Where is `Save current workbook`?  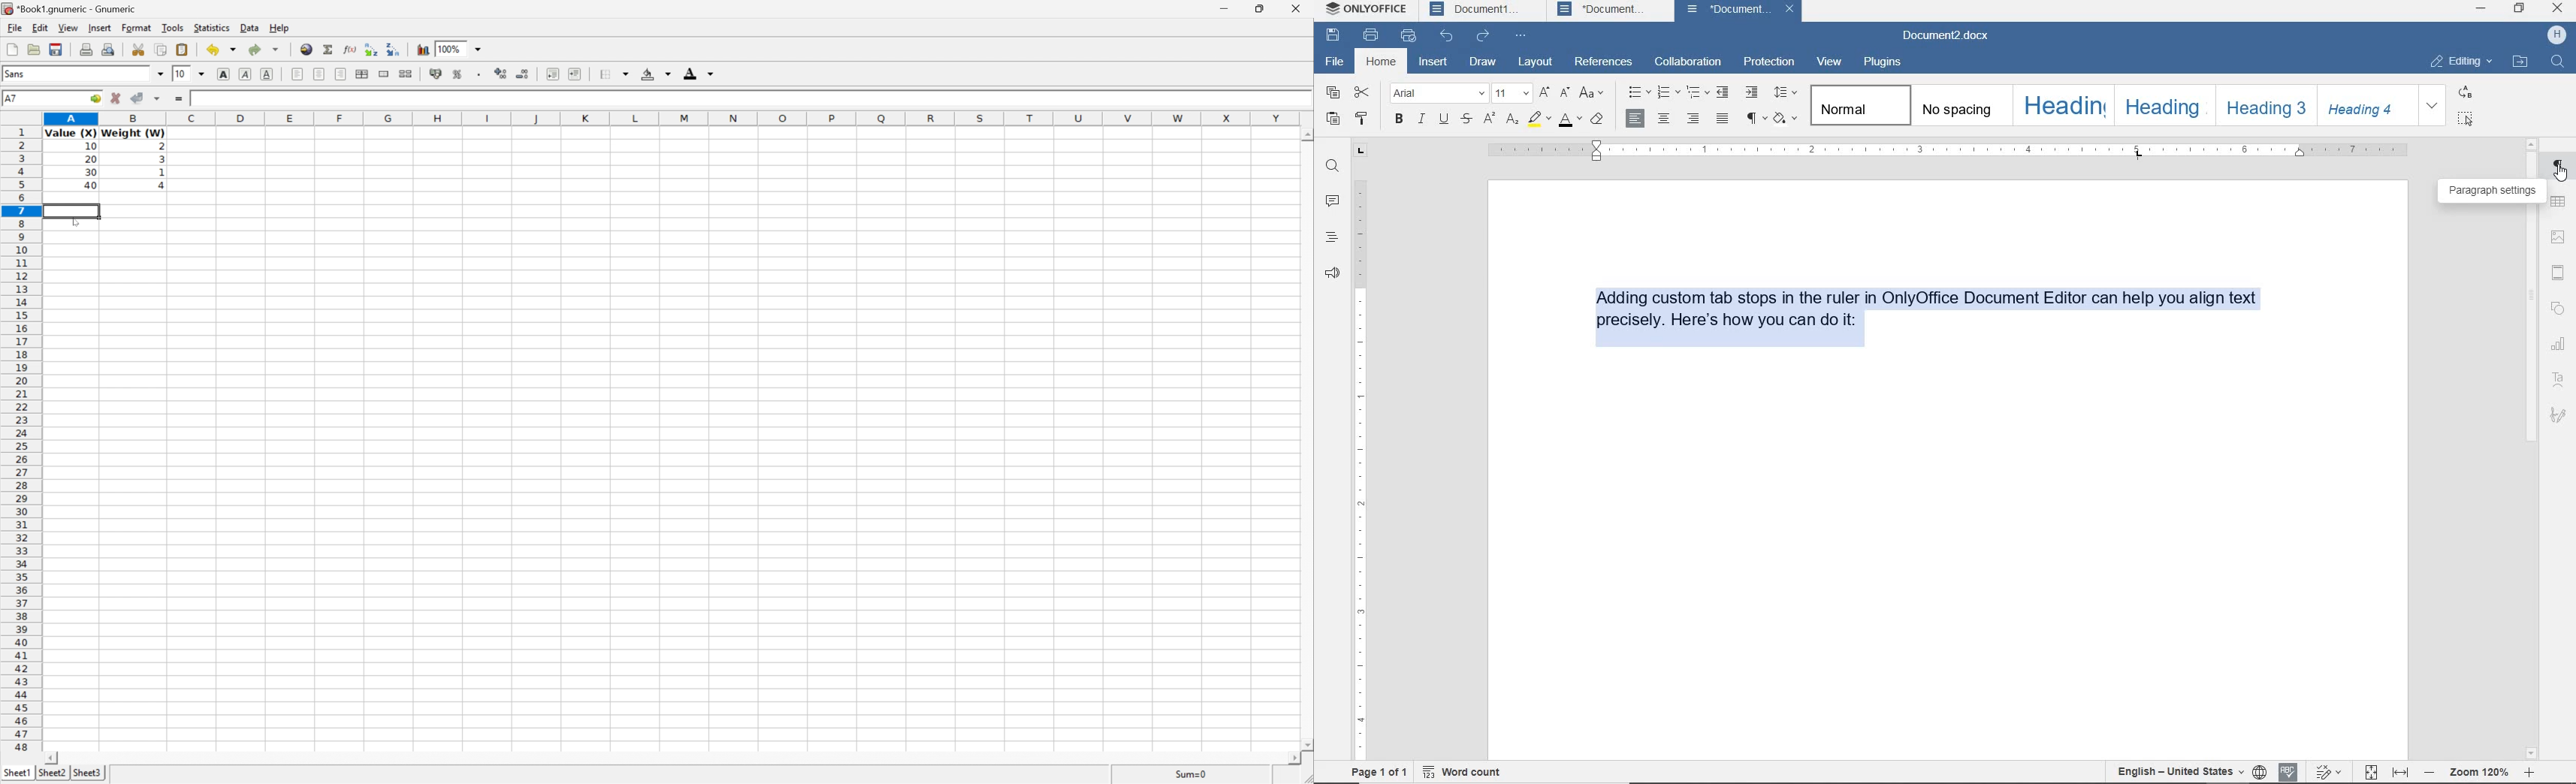 Save current workbook is located at coordinates (57, 51).